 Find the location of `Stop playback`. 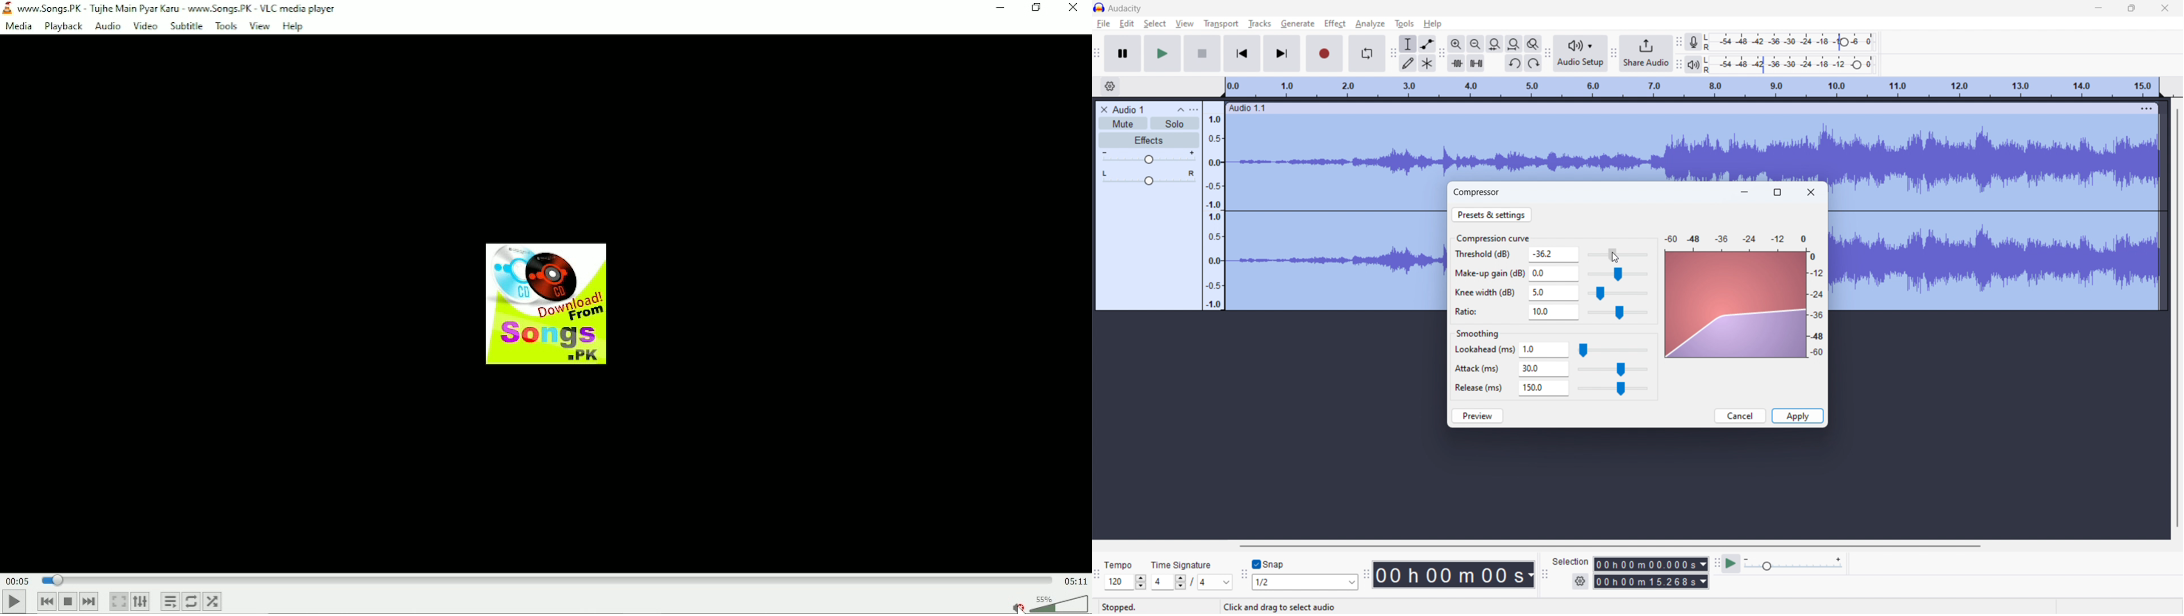

Stop playback is located at coordinates (68, 602).